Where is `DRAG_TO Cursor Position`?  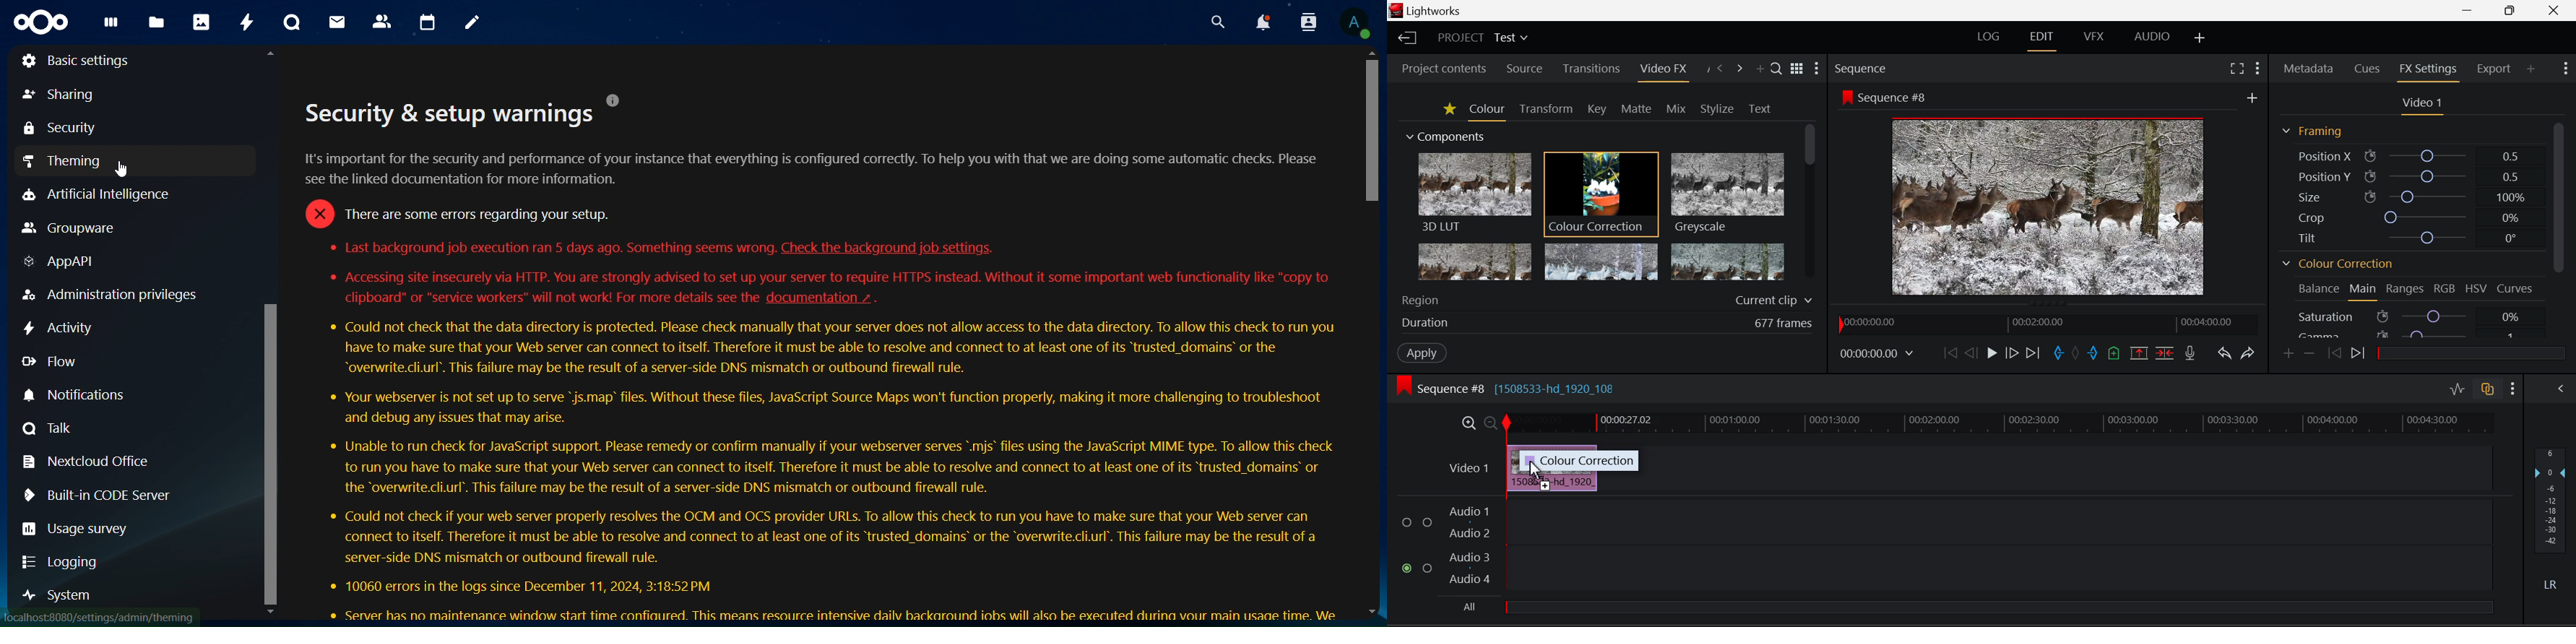 DRAG_TO Cursor Position is located at coordinates (1539, 470).